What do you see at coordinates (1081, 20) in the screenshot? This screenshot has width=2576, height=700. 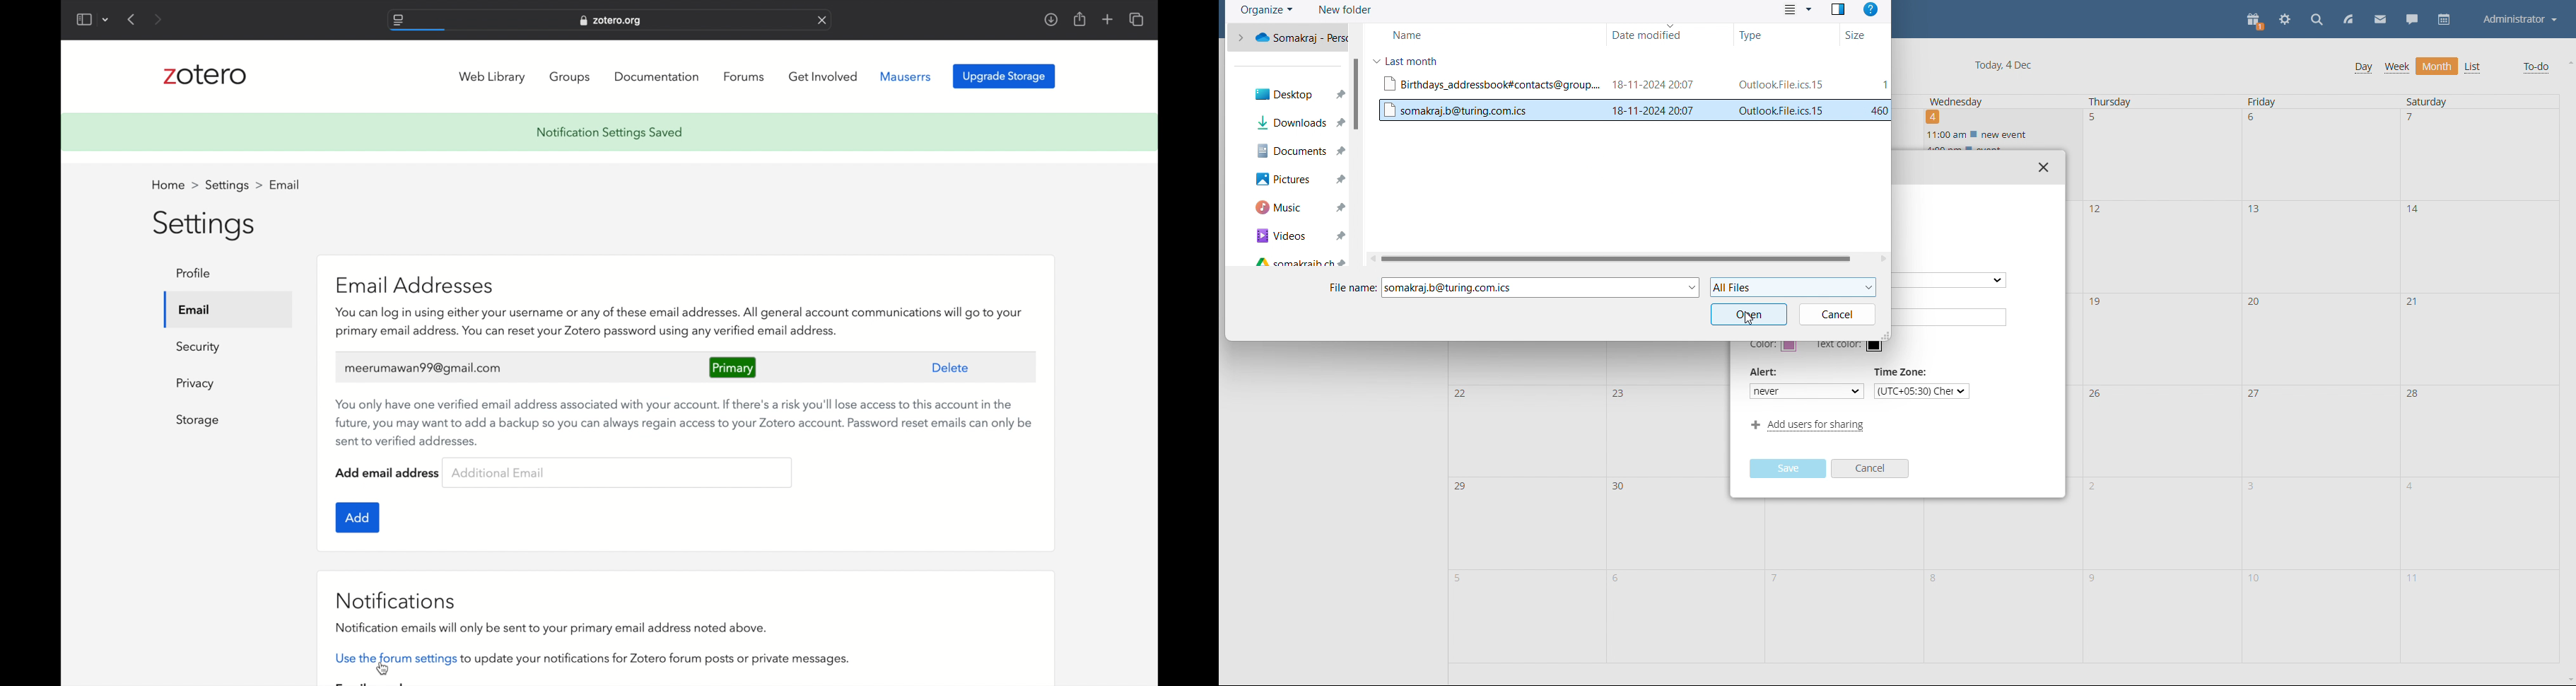 I see `share` at bounding box center [1081, 20].